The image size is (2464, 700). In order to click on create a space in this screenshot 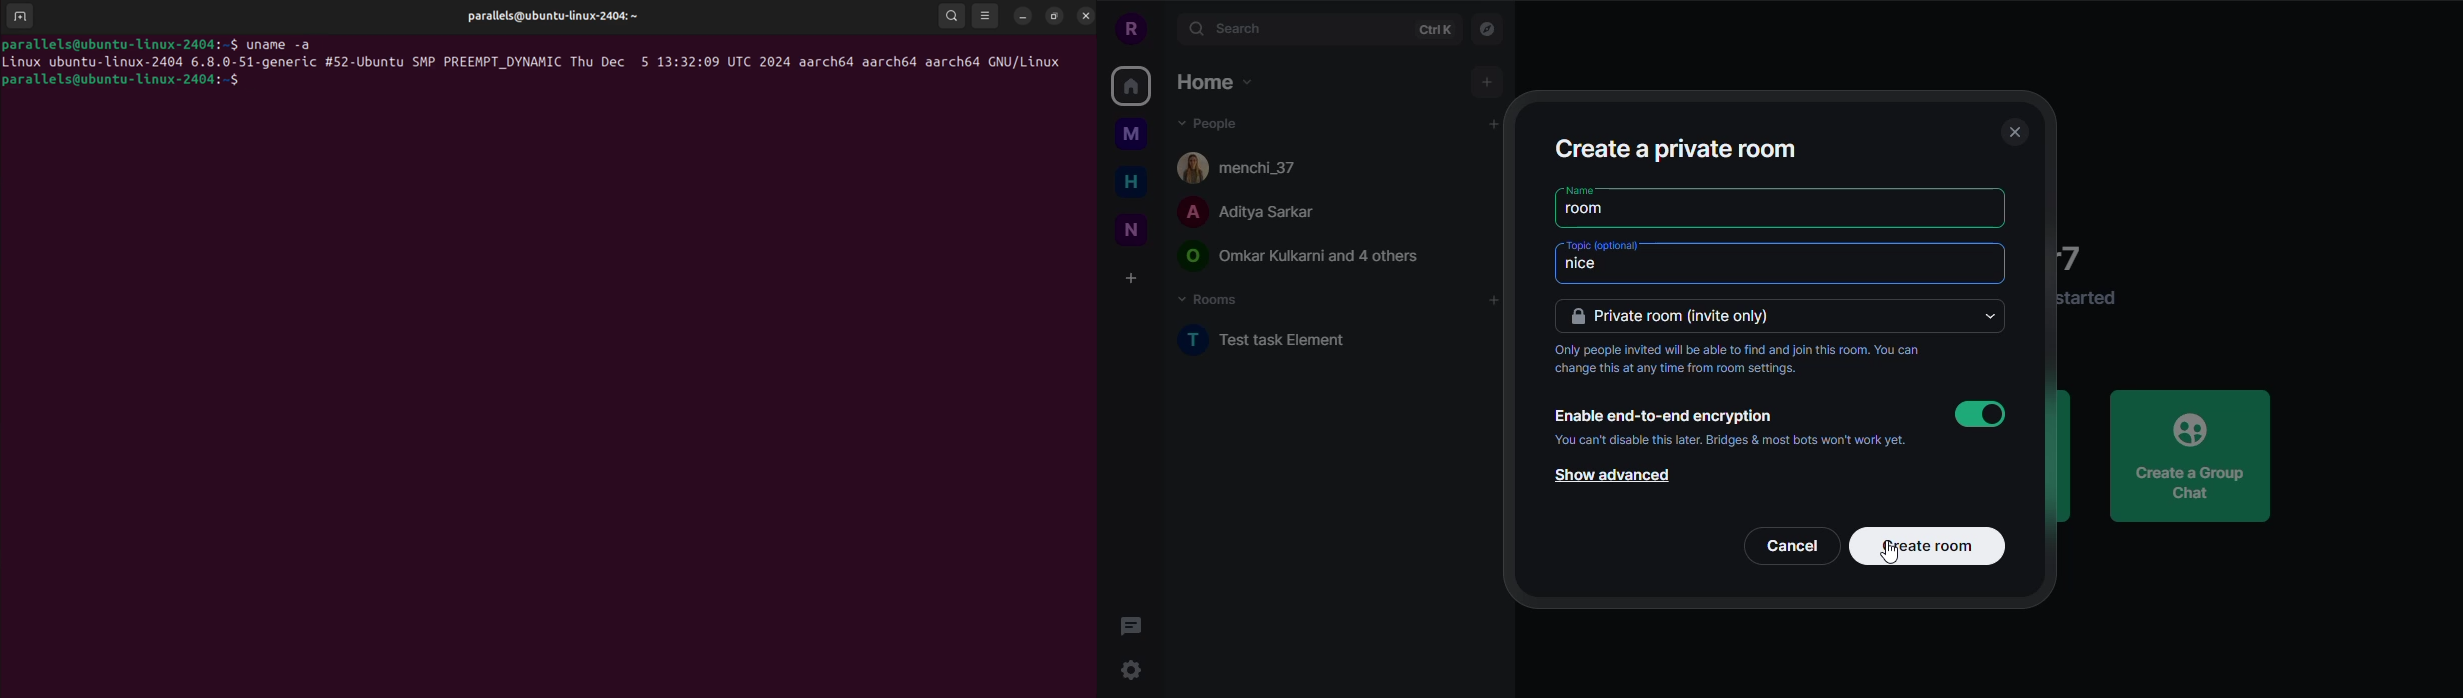, I will do `click(1131, 278)`.